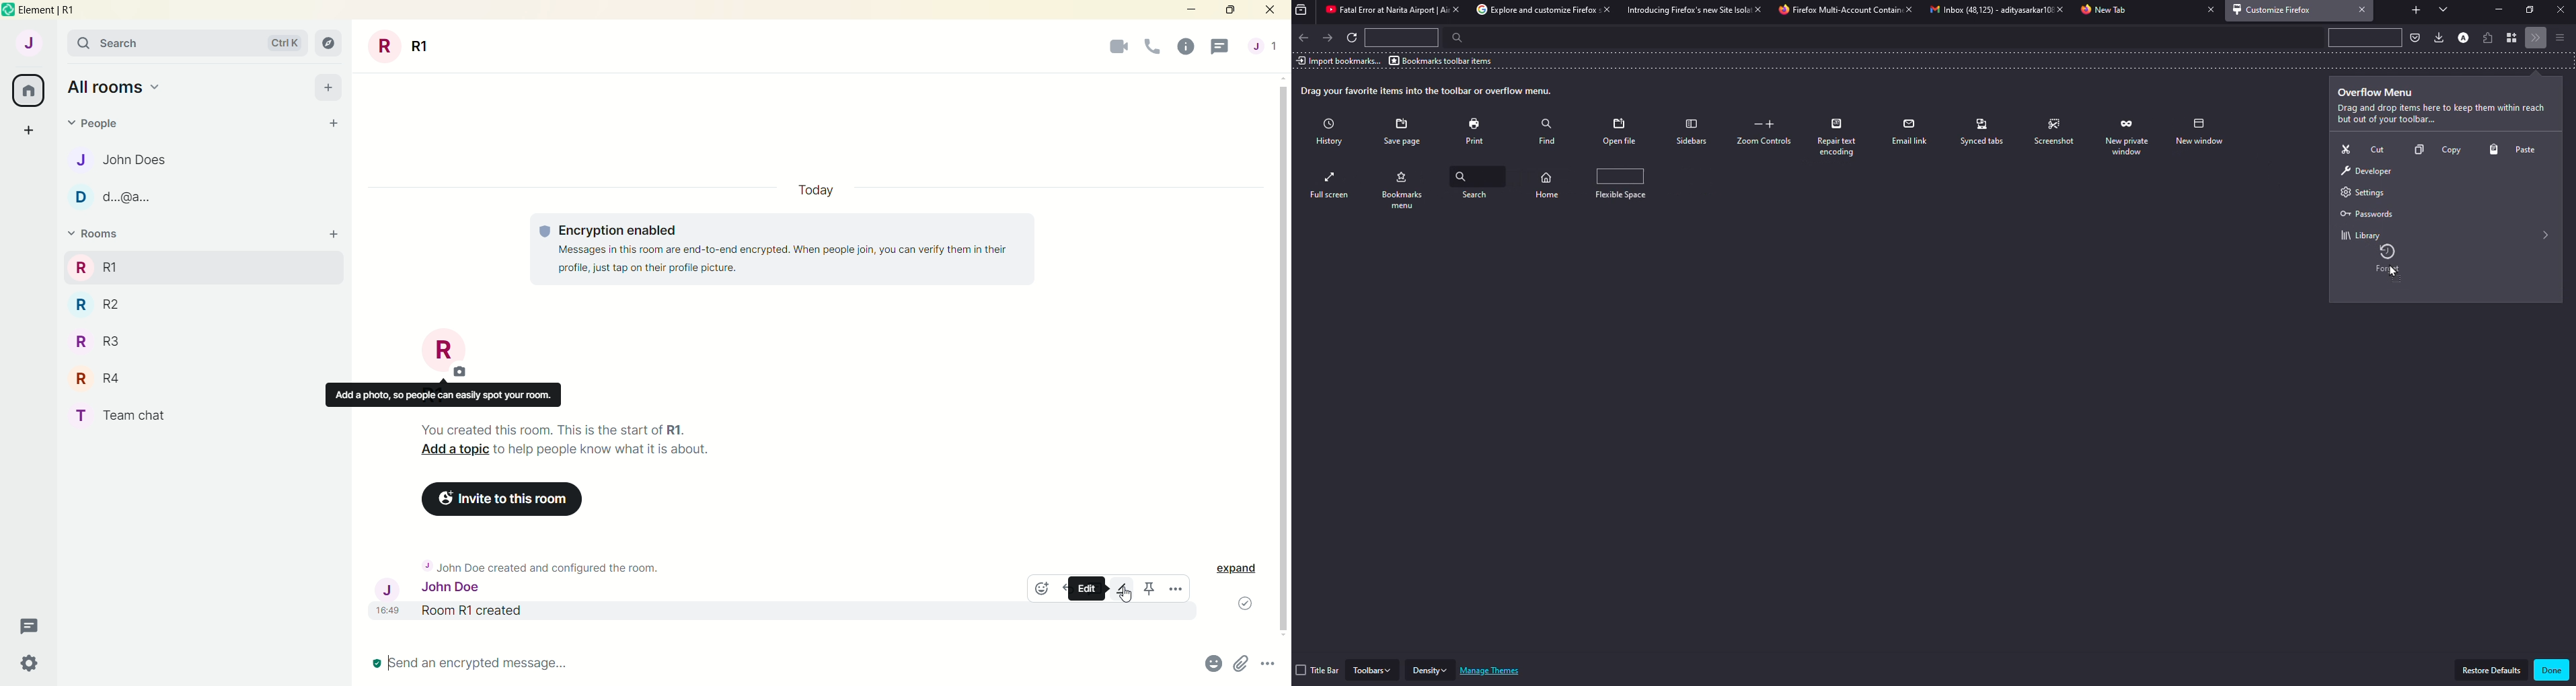 The width and height of the screenshot is (2576, 700). Describe the element at coordinates (2275, 9) in the screenshot. I see `customize` at that location.